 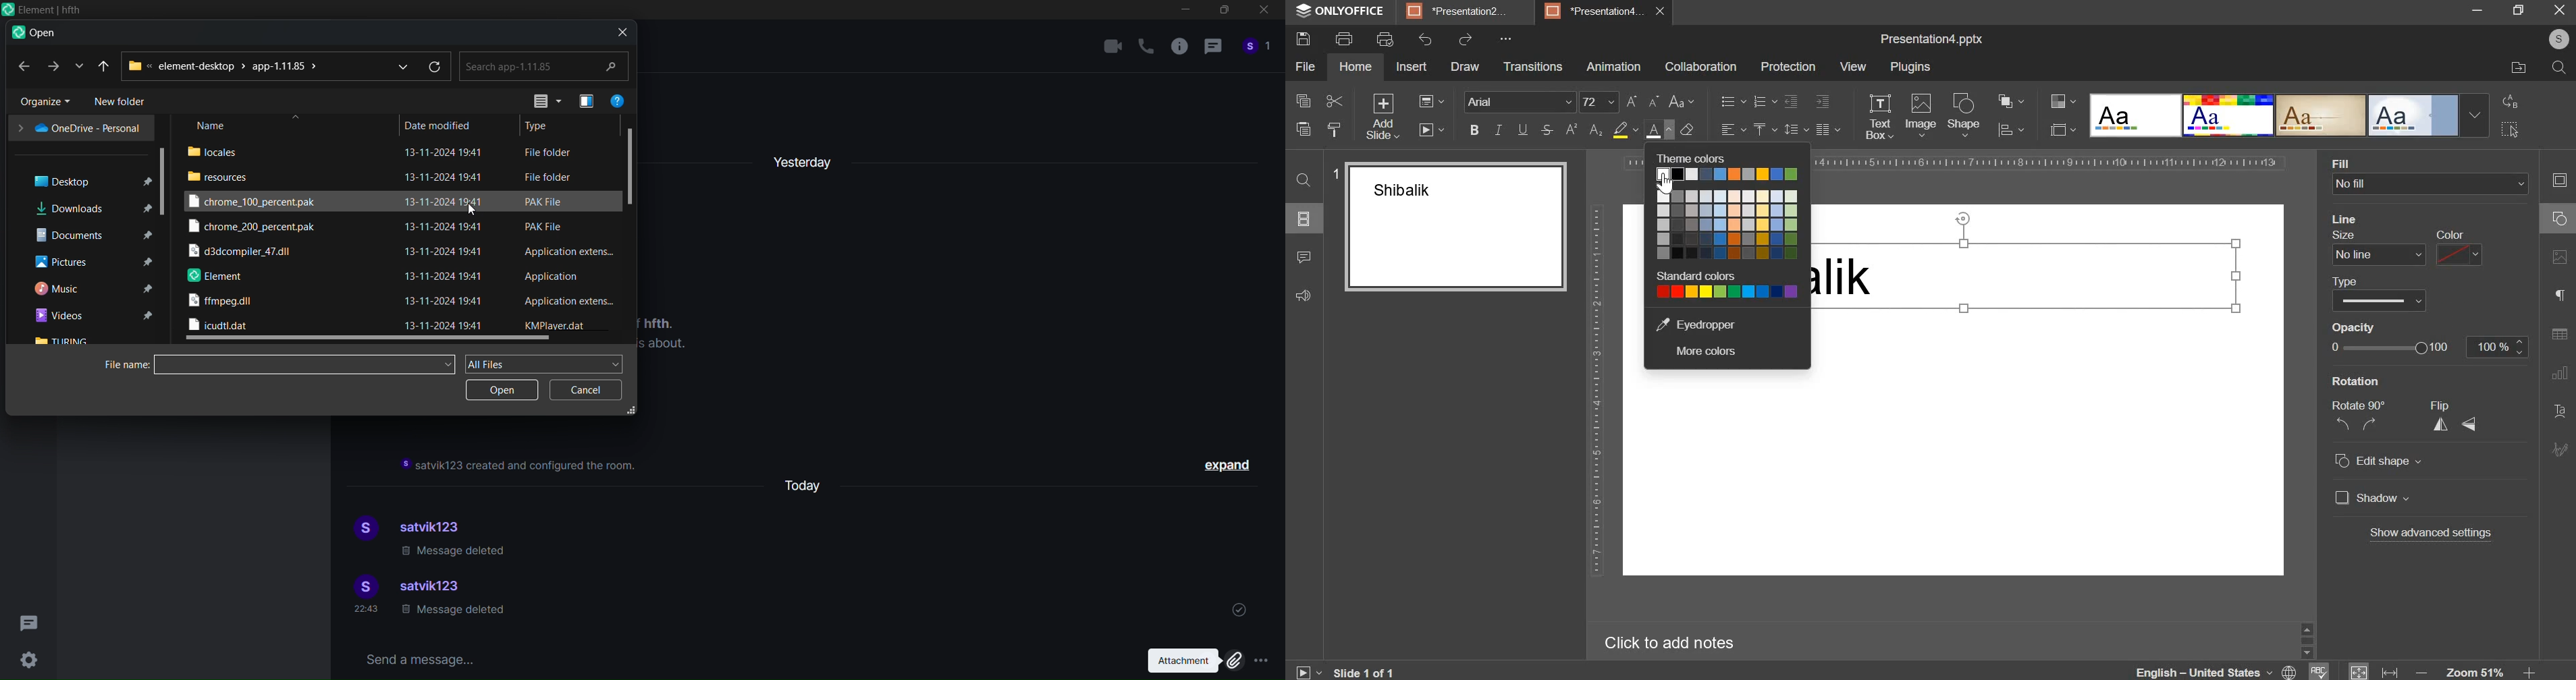 I want to click on close dialog, so click(x=619, y=31).